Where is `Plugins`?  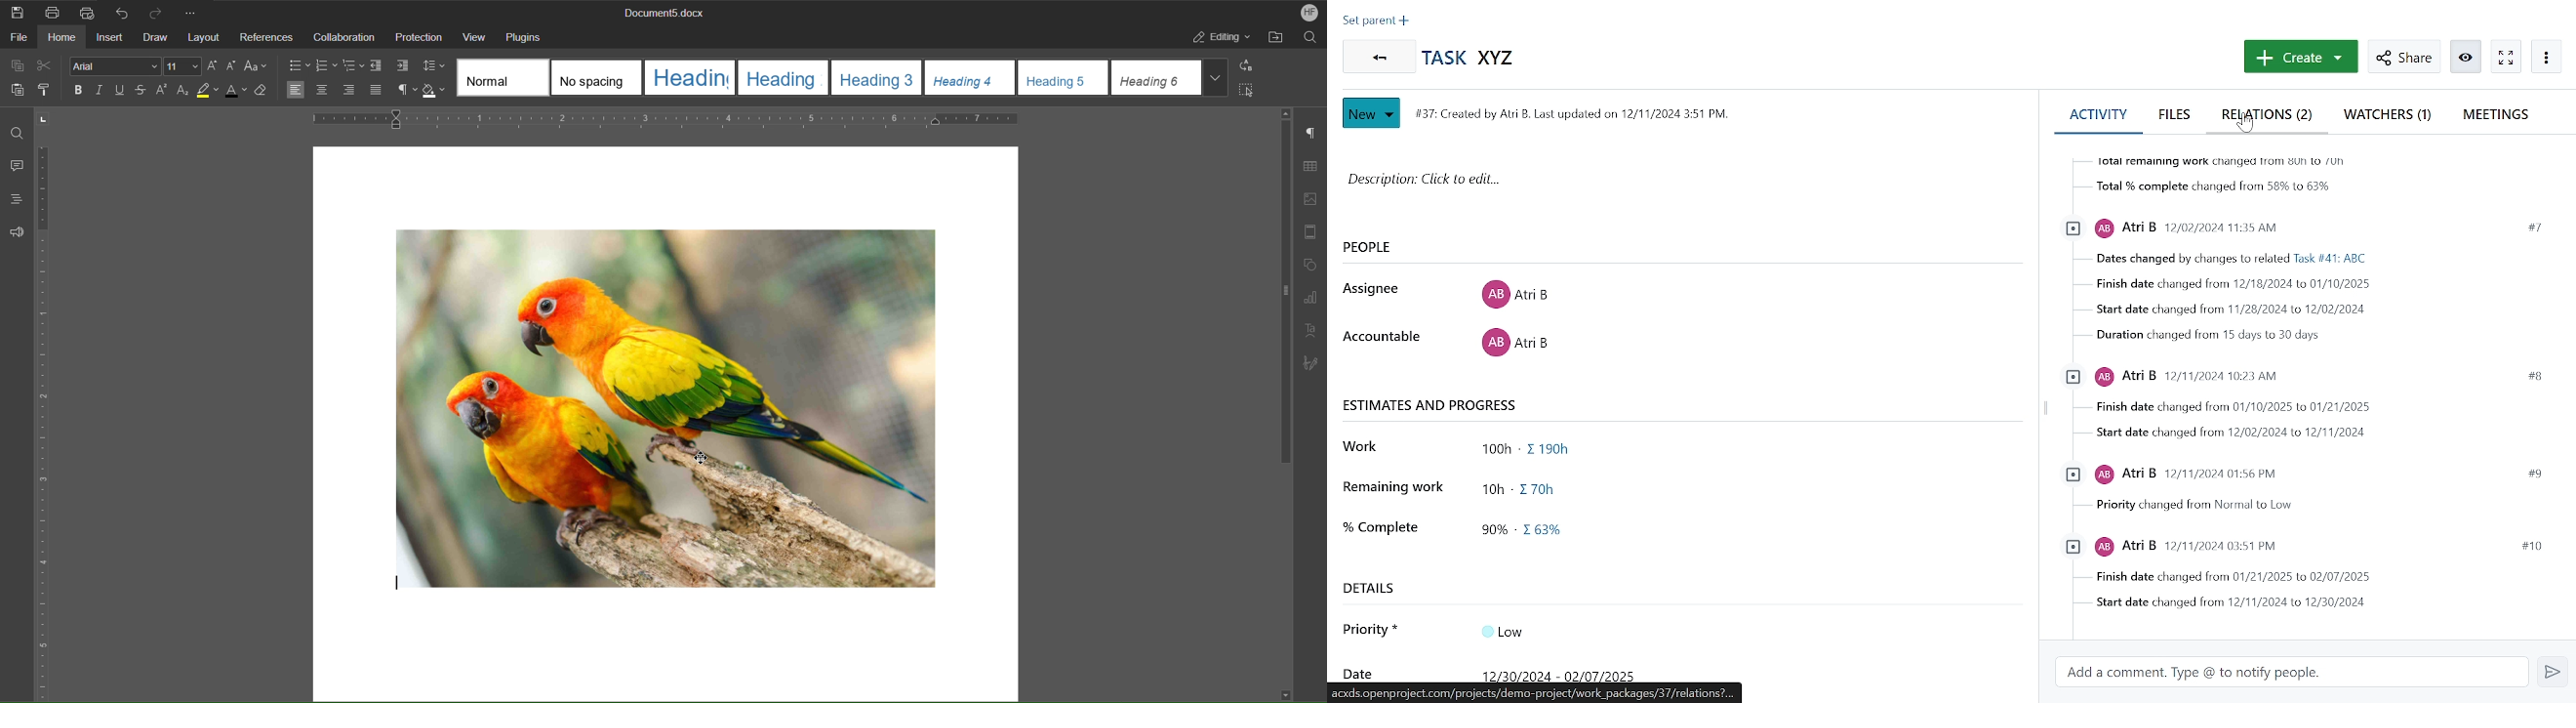
Plugins is located at coordinates (528, 36).